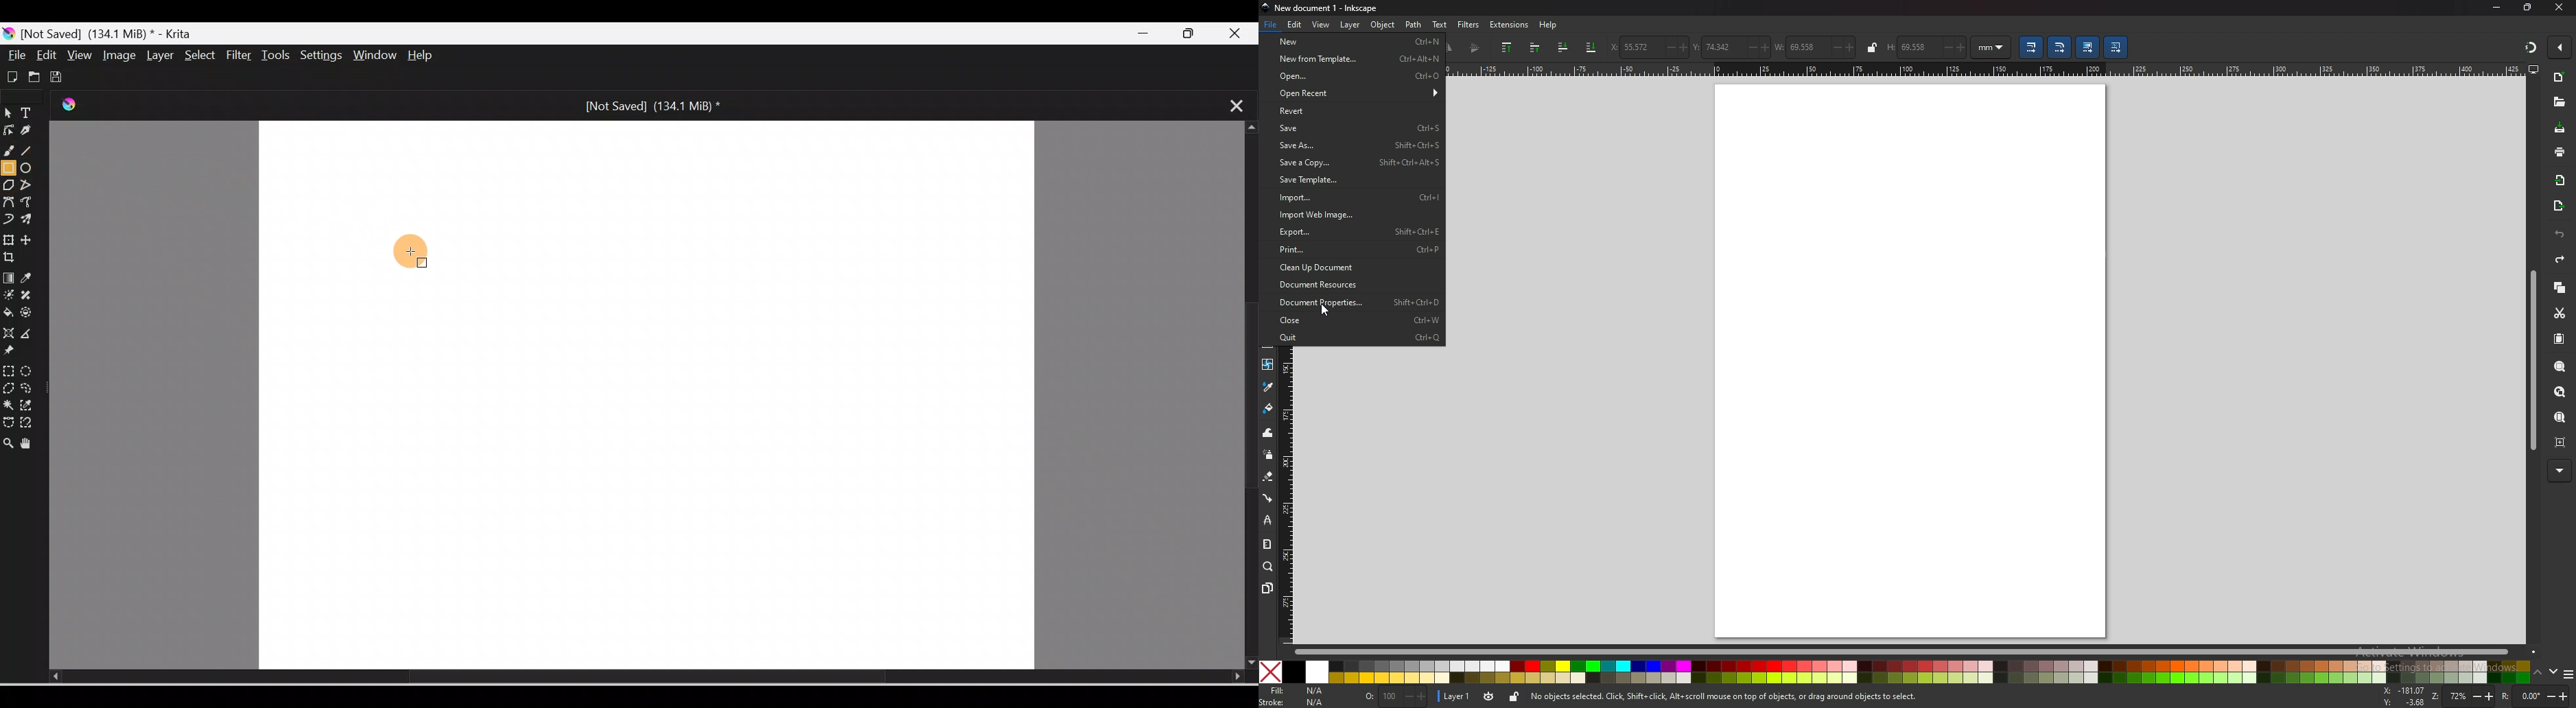  I want to click on Close, so click(1242, 31).